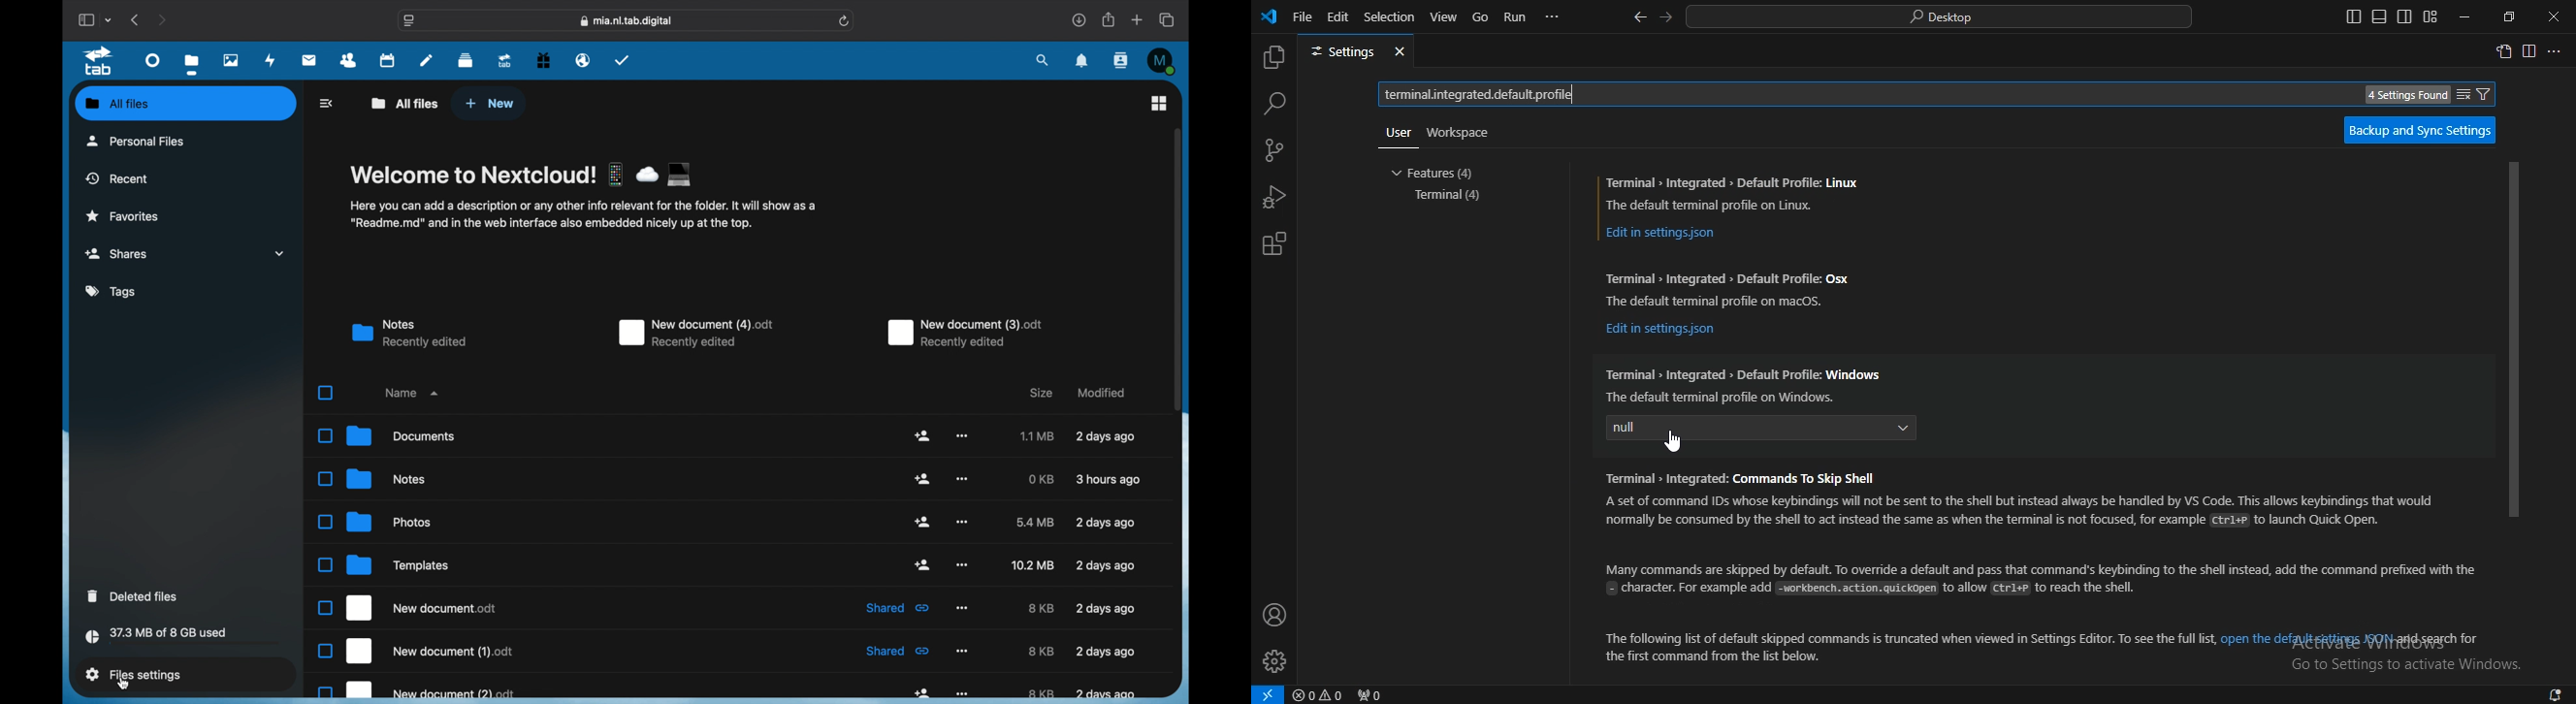 The width and height of the screenshot is (2576, 728). I want to click on modified, so click(1106, 565).